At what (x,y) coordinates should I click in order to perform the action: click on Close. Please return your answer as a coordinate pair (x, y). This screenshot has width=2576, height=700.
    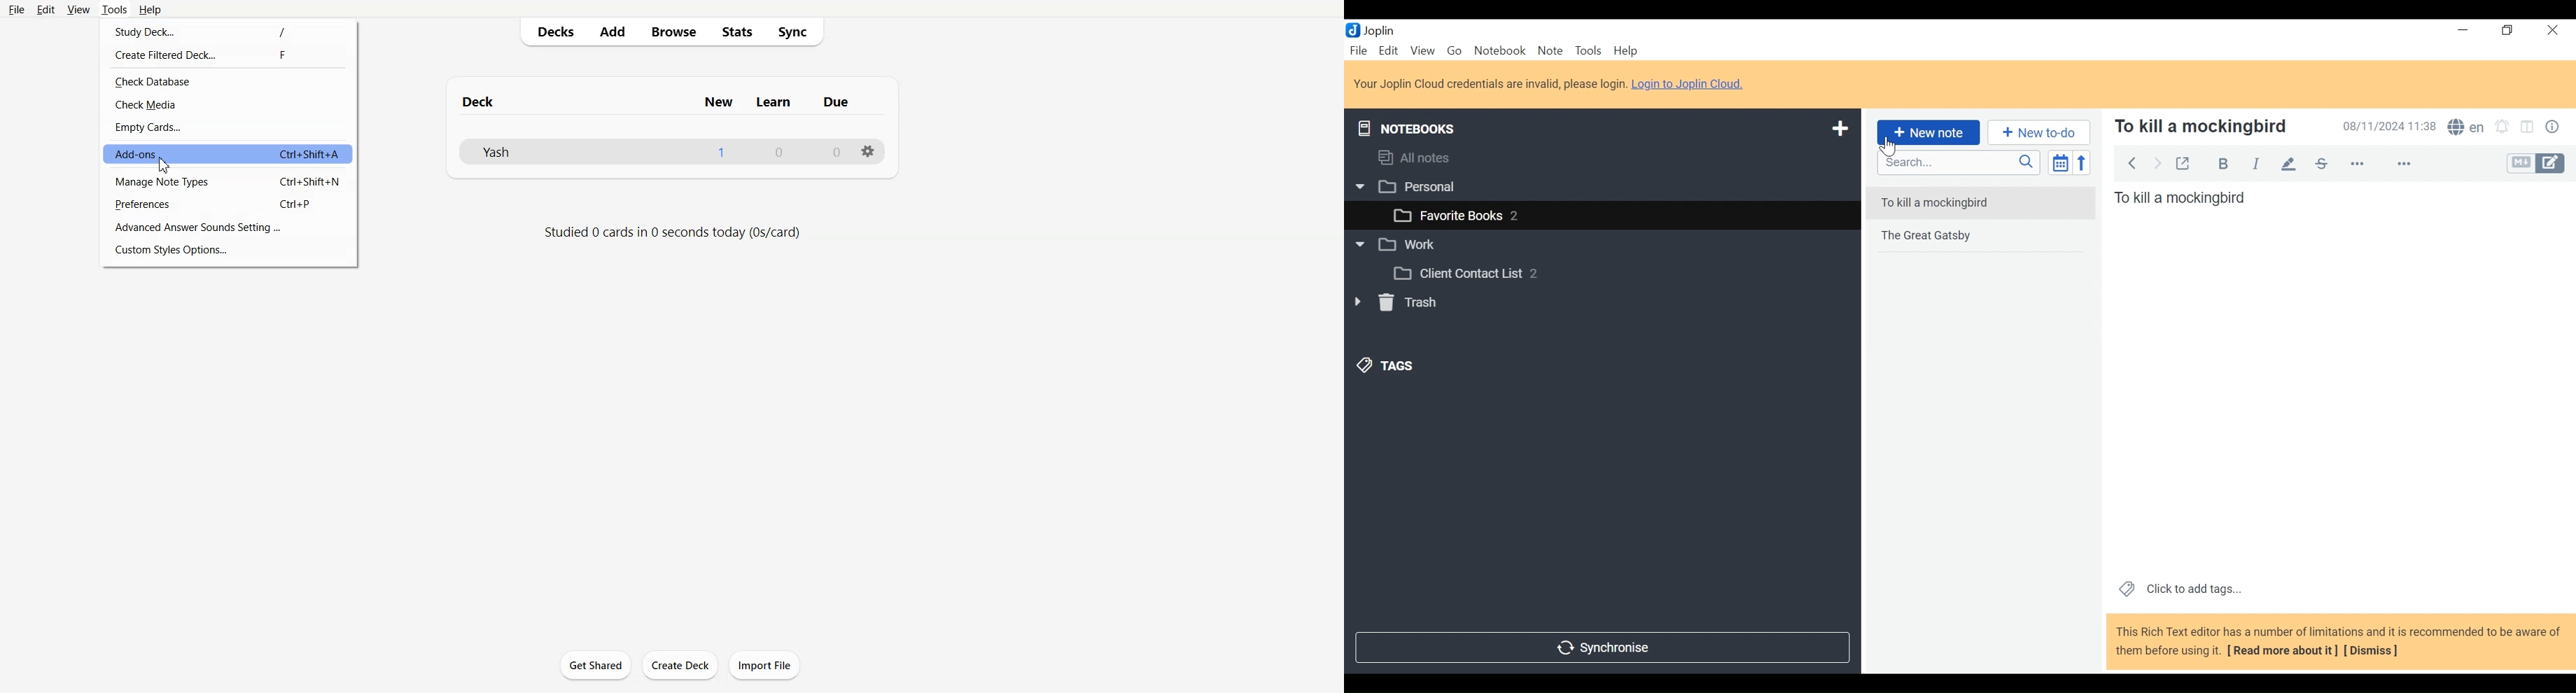
    Looking at the image, I should click on (2554, 29).